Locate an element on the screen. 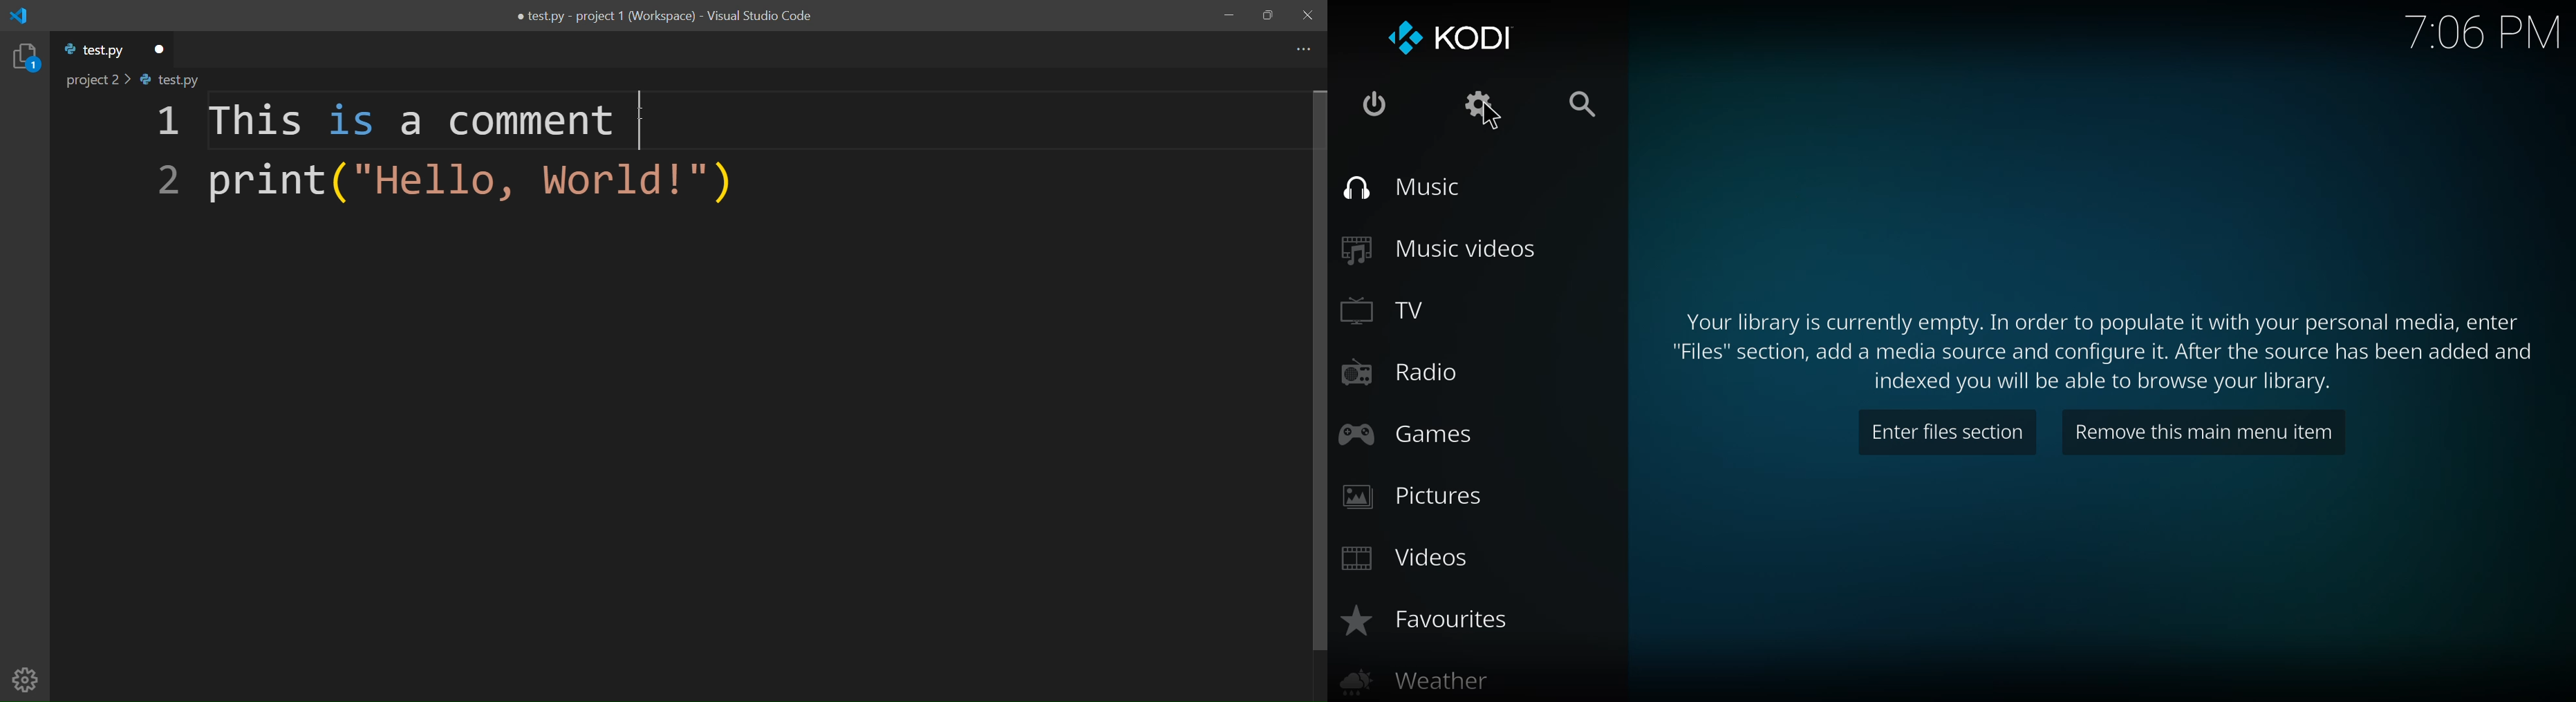 This screenshot has width=2576, height=728. time is located at coordinates (2486, 31).